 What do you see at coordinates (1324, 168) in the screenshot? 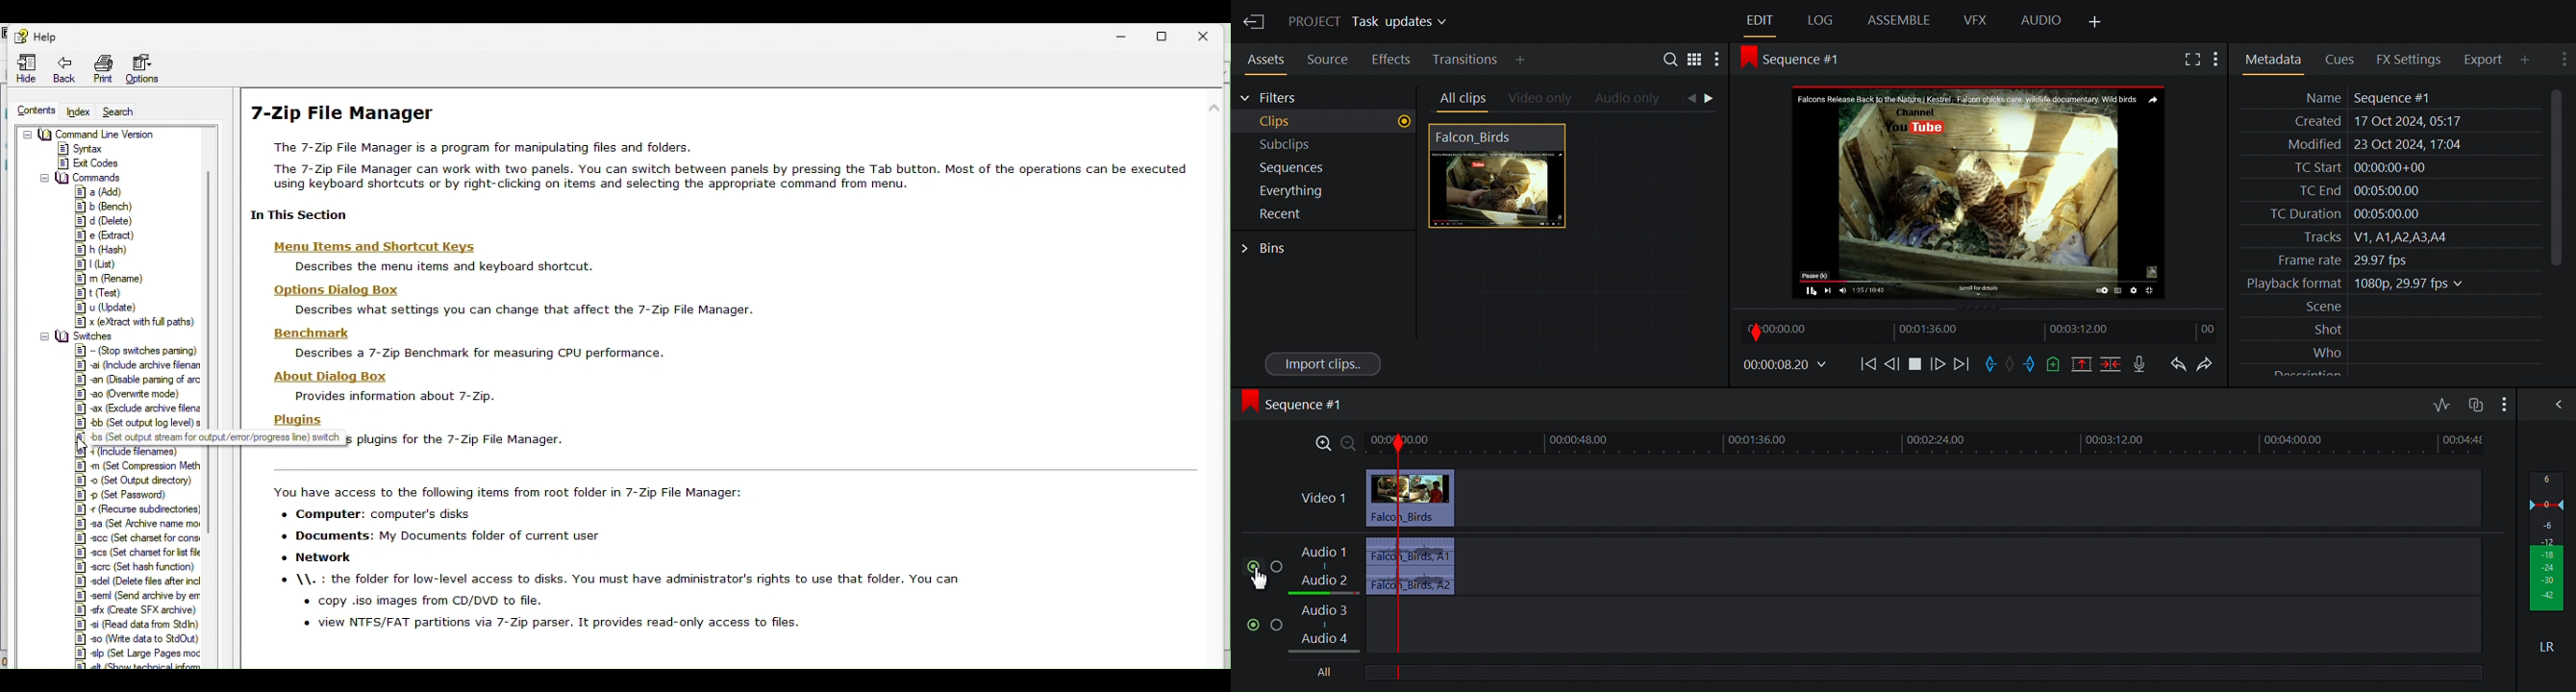
I see `Show Sequences in the current project` at bounding box center [1324, 168].